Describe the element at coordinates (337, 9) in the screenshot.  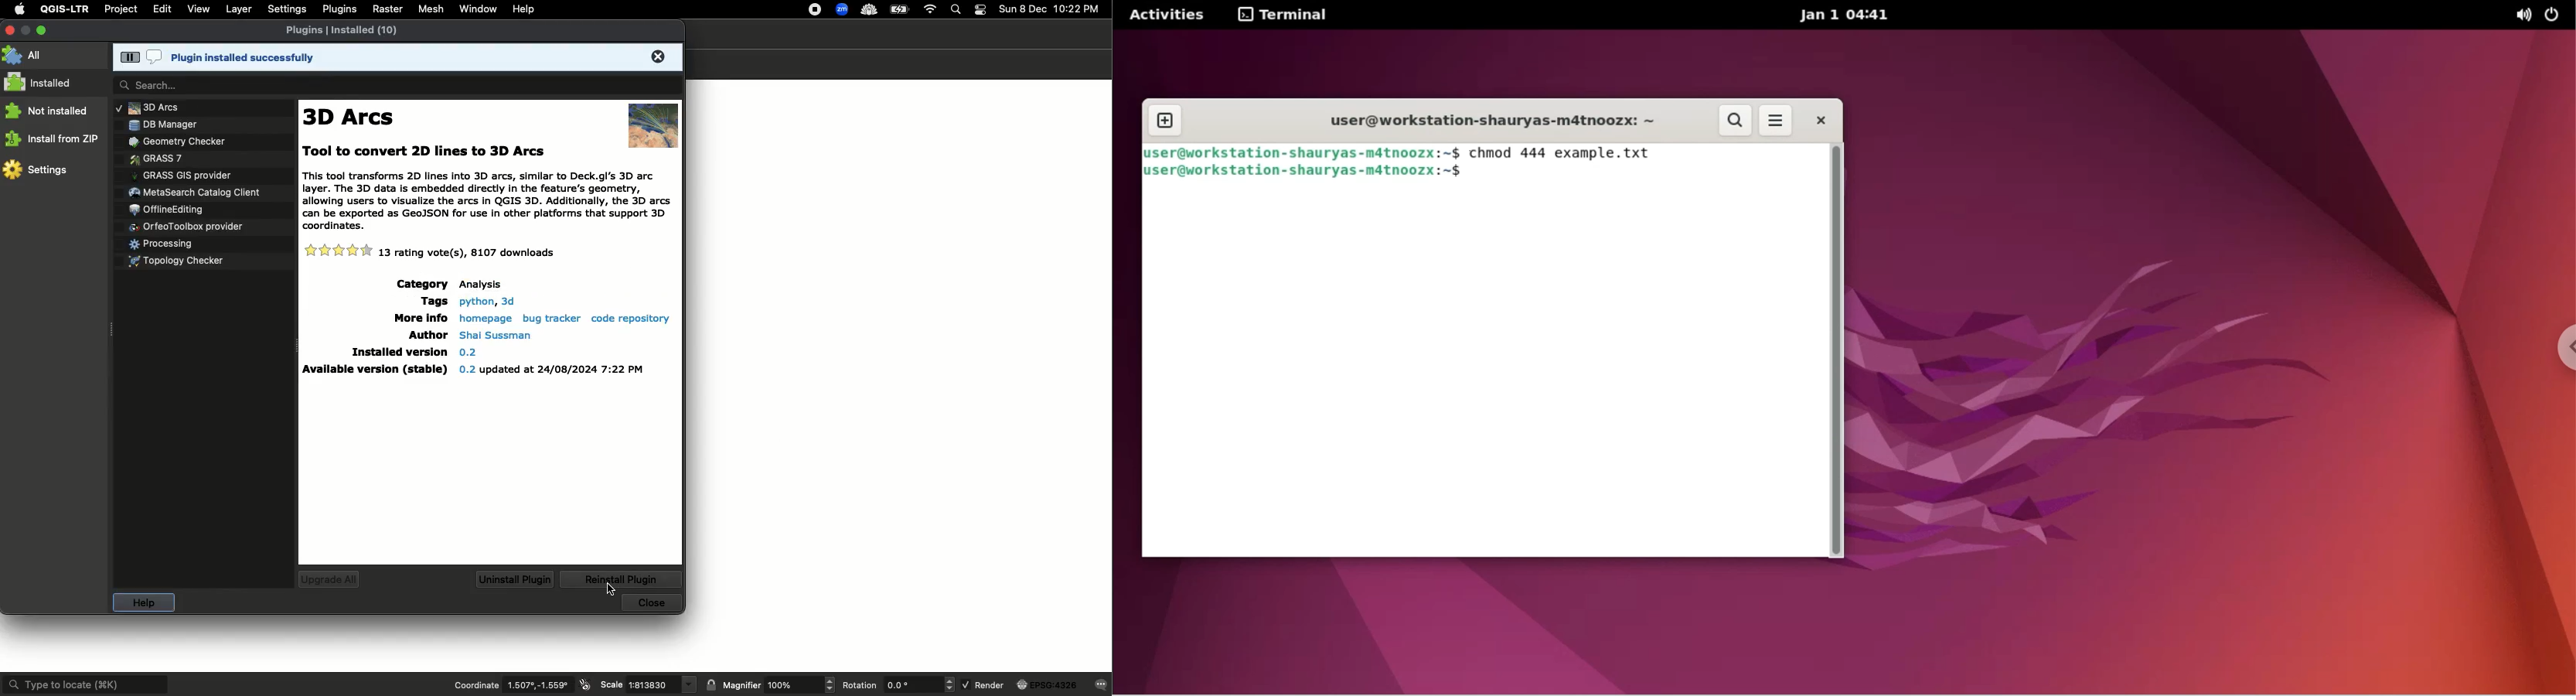
I see `Plugins` at that location.